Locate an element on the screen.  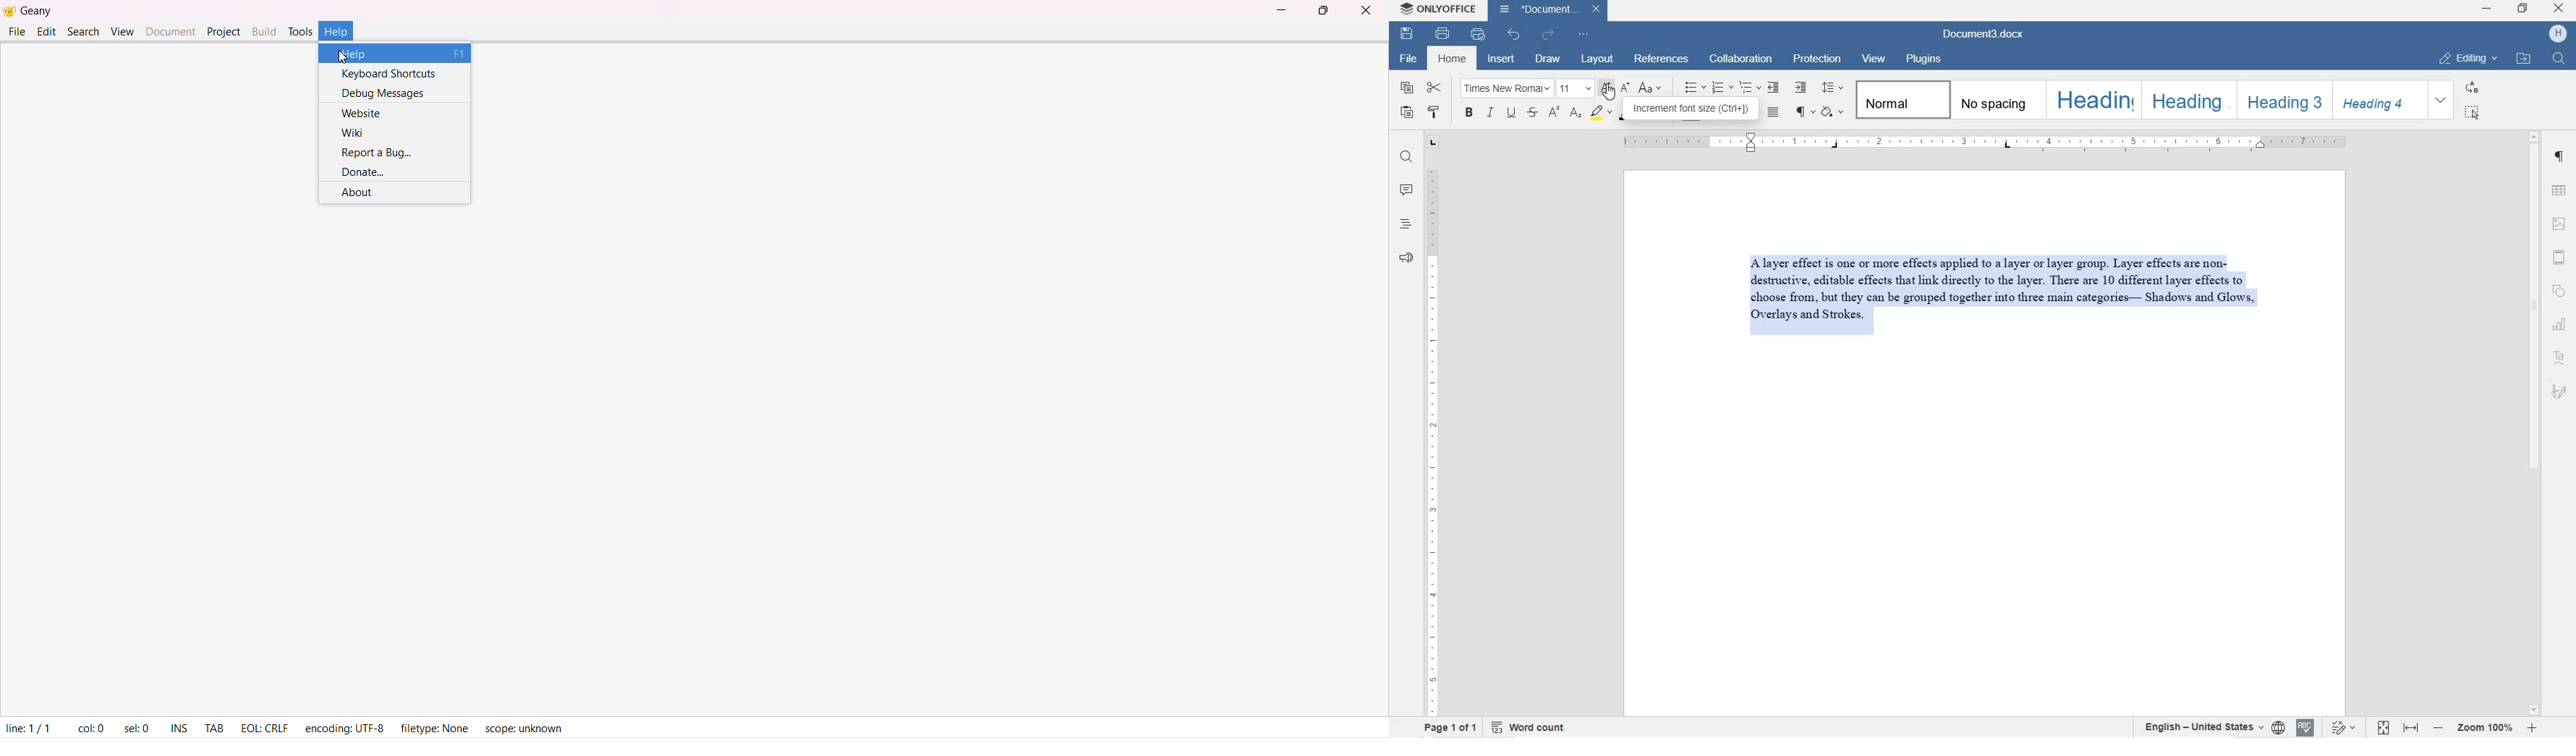
OPEN FILE LOCATION is located at coordinates (2523, 58).